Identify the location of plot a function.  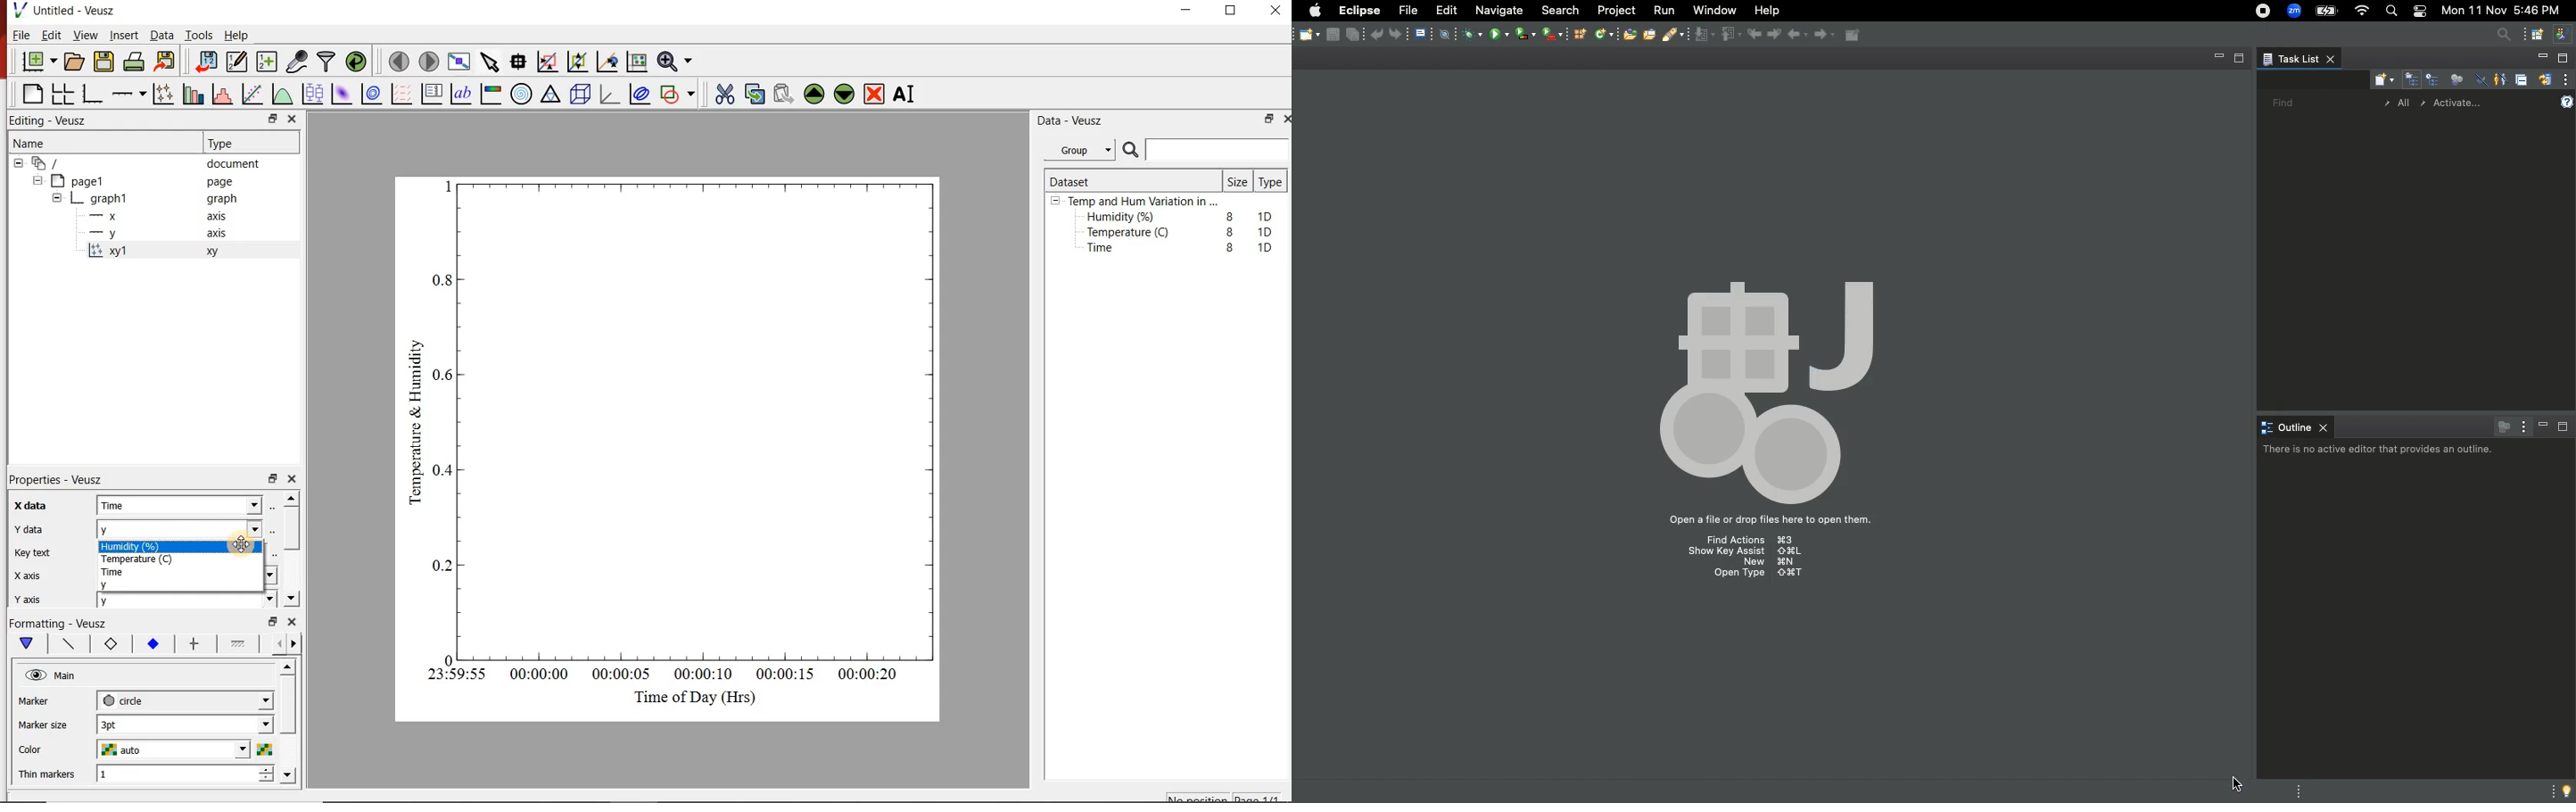
(284, 96).